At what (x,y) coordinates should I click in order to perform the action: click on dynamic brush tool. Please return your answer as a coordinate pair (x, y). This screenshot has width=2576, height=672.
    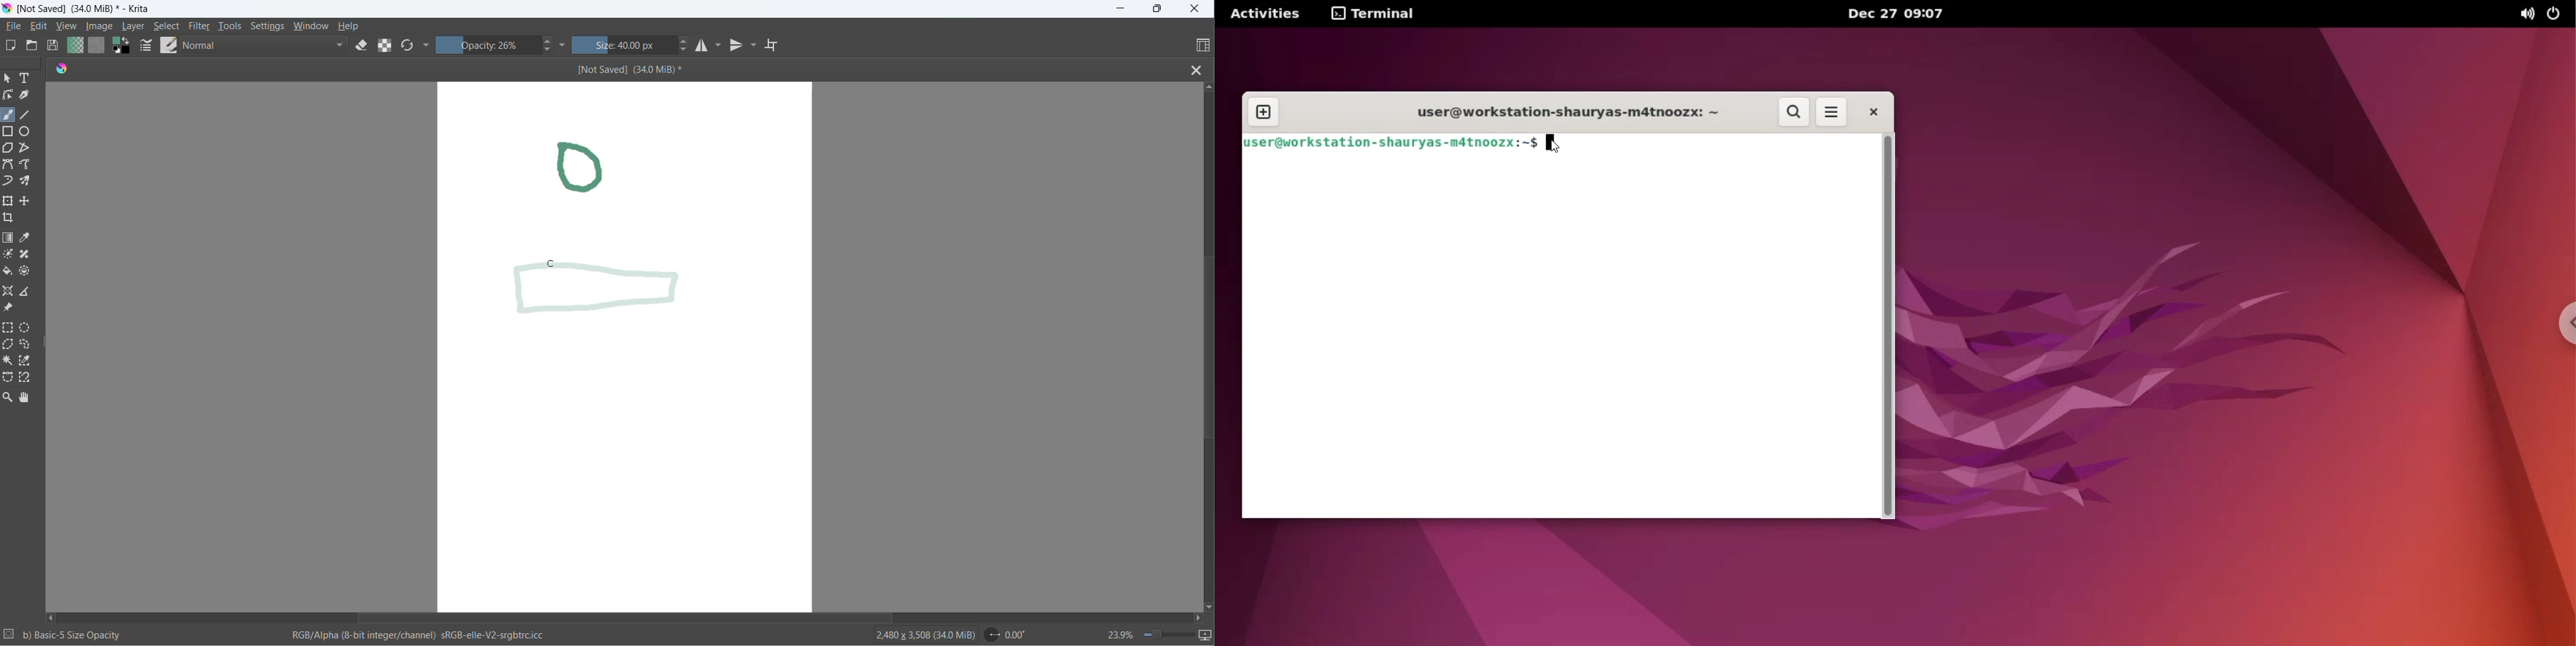
    Looking at the image, I should click on (10, 181).